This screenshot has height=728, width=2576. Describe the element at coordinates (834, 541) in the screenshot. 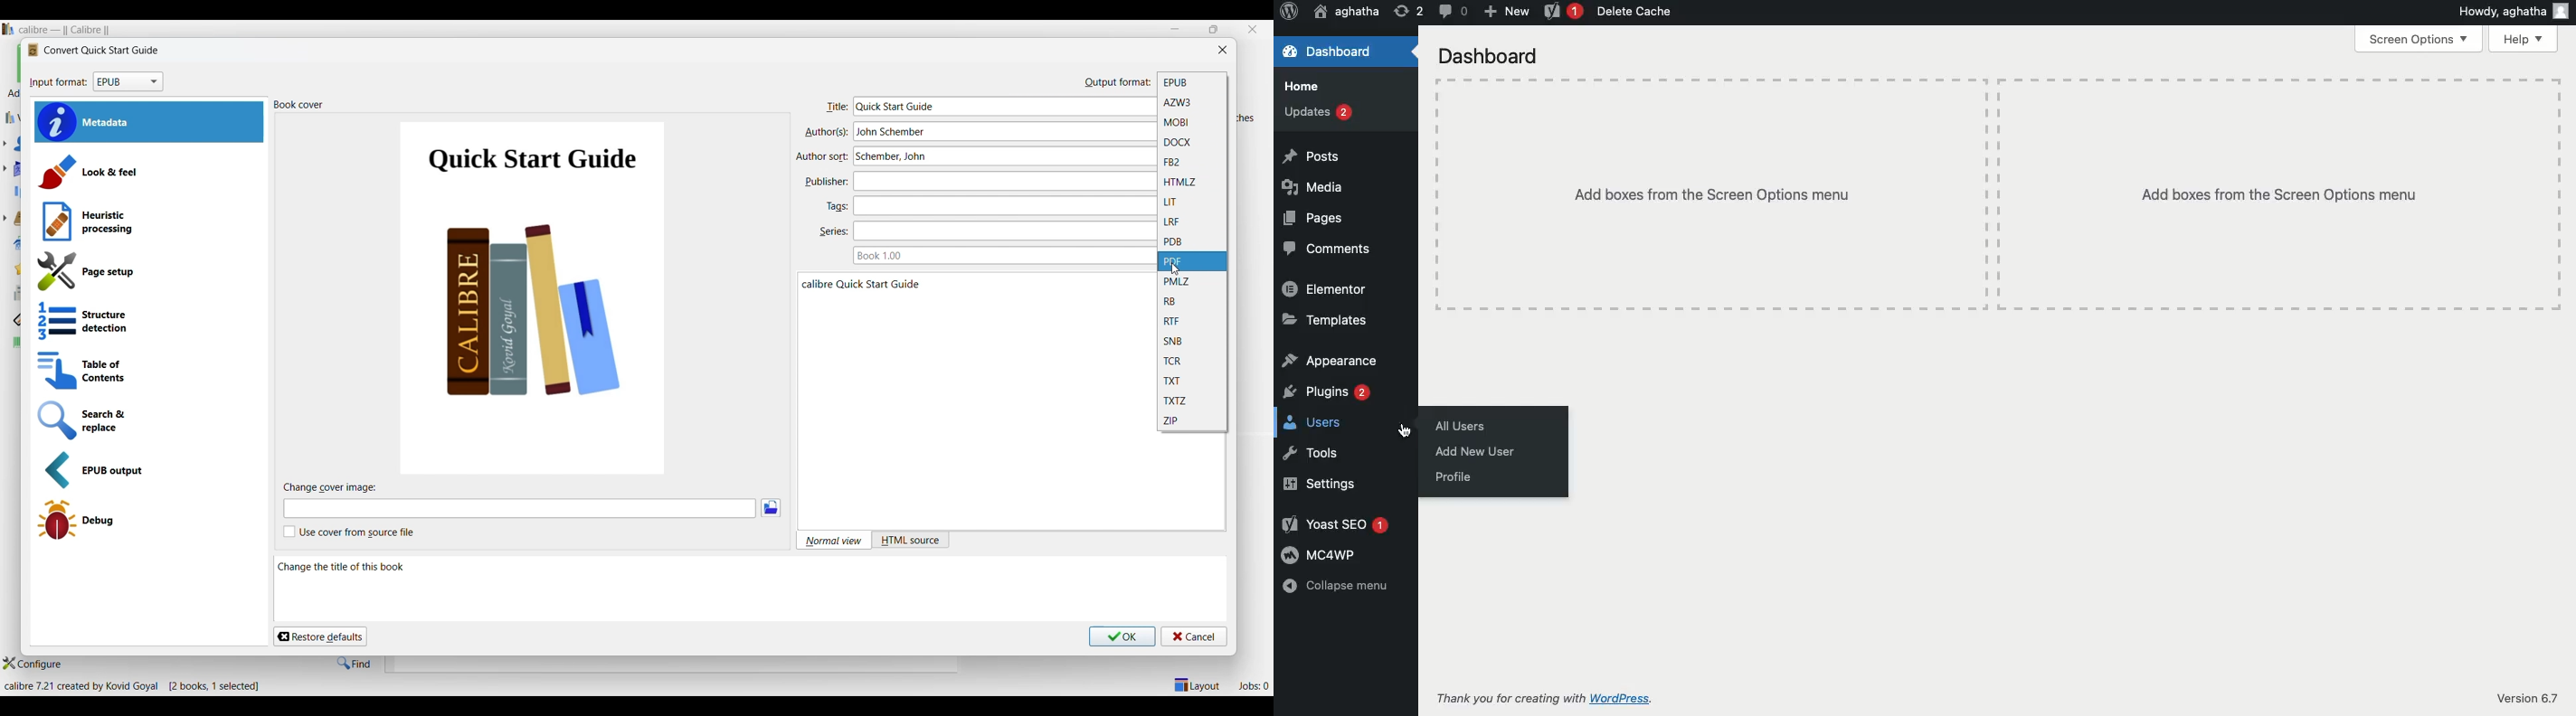

I see `Normal view` at that location.